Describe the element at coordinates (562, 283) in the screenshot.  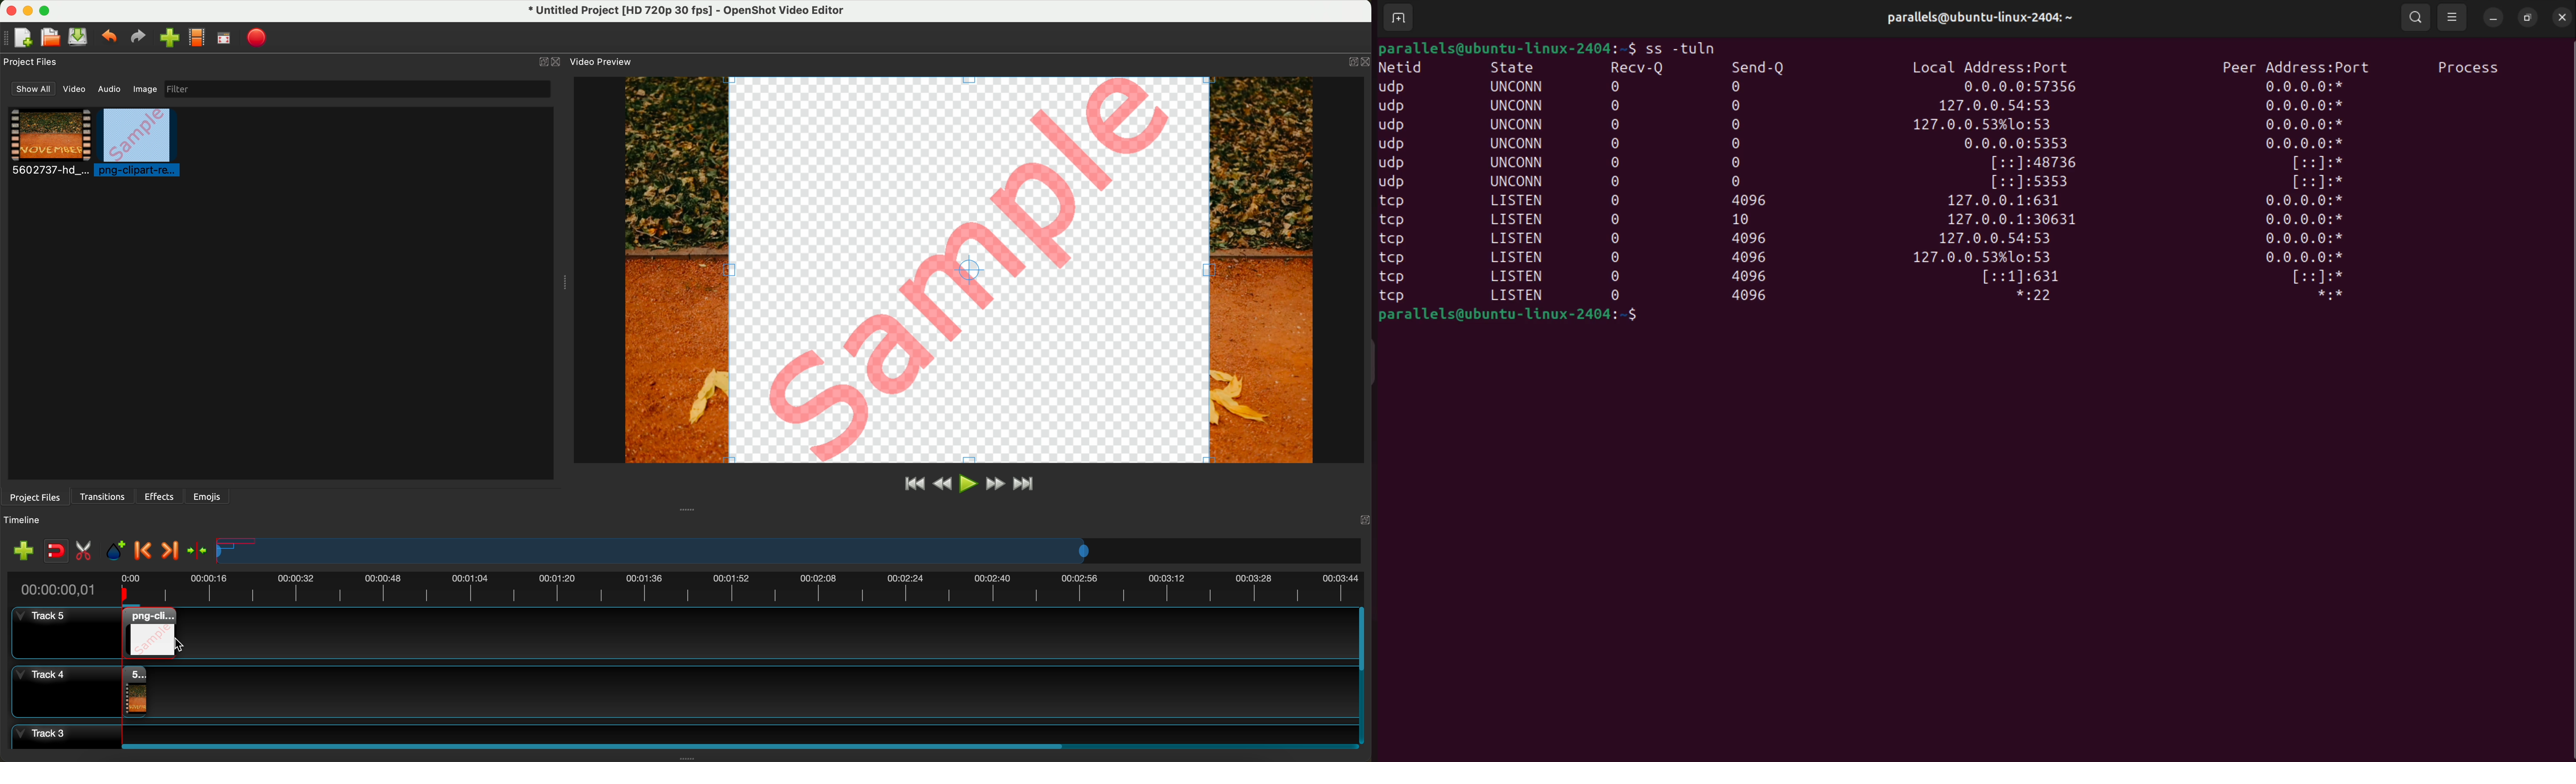
I see `Window Expanding` at that location.